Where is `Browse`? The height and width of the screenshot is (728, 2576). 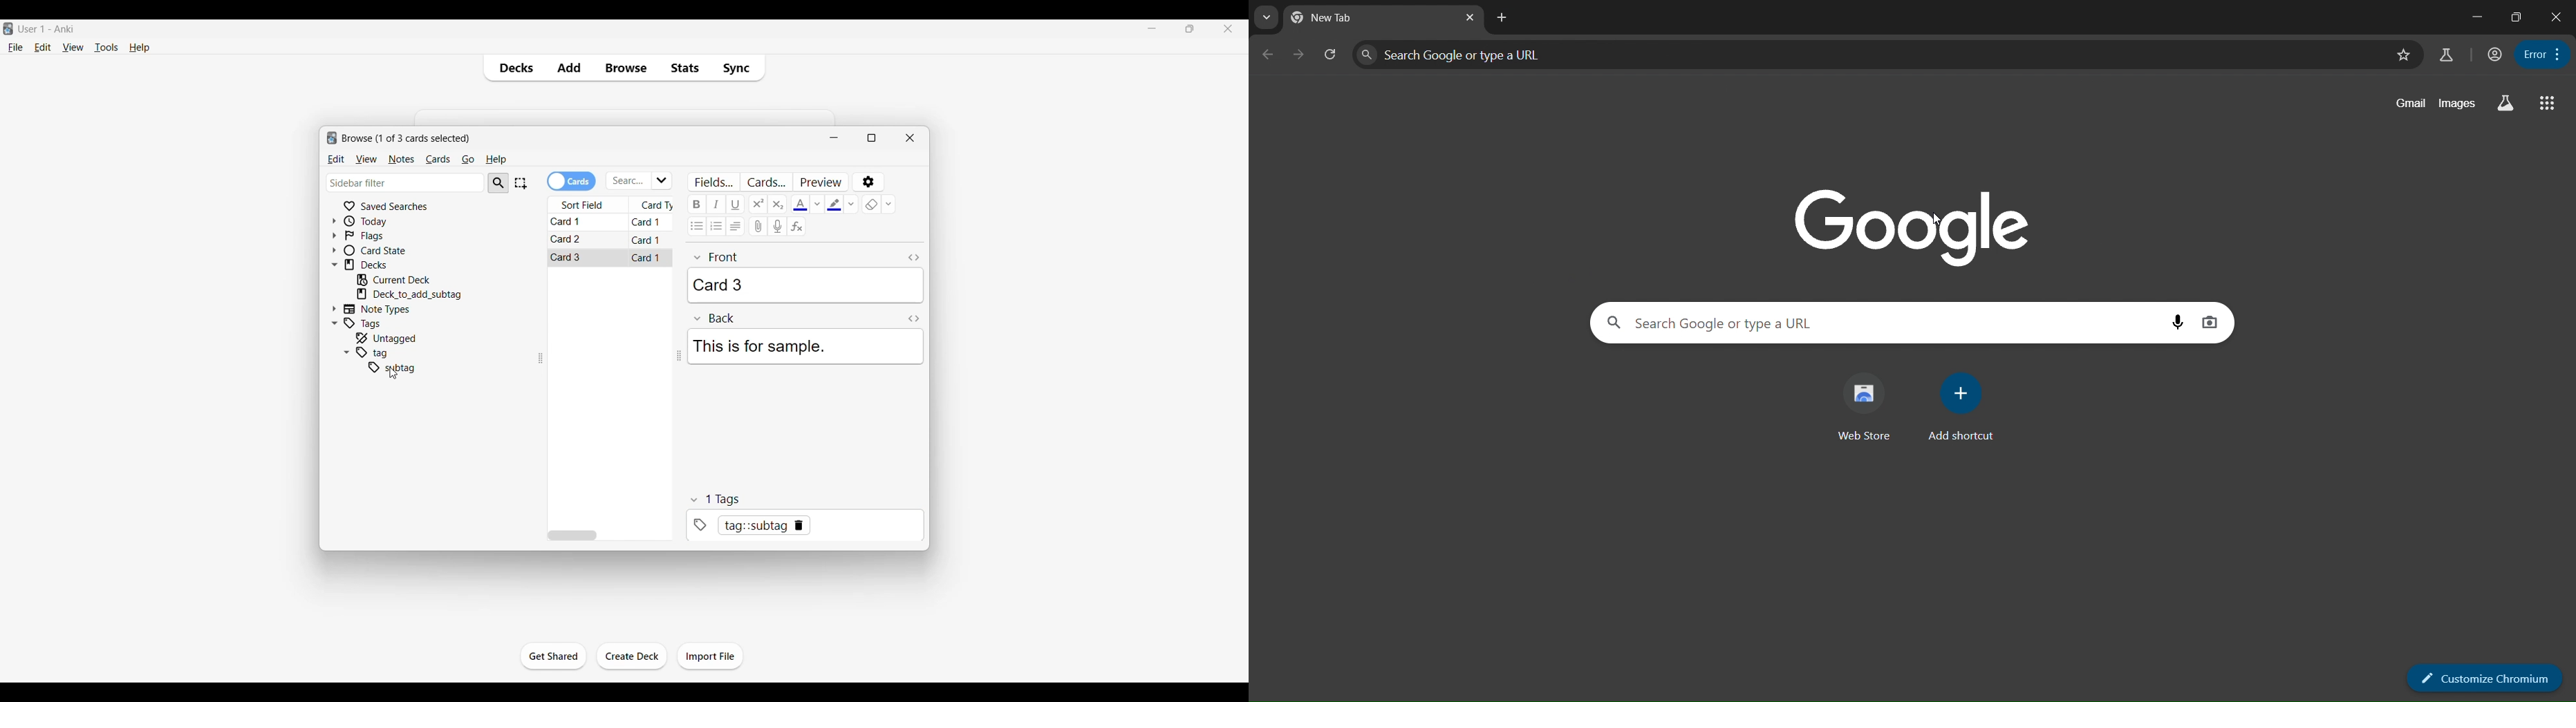 Browse is located at coordinates (626, 68).